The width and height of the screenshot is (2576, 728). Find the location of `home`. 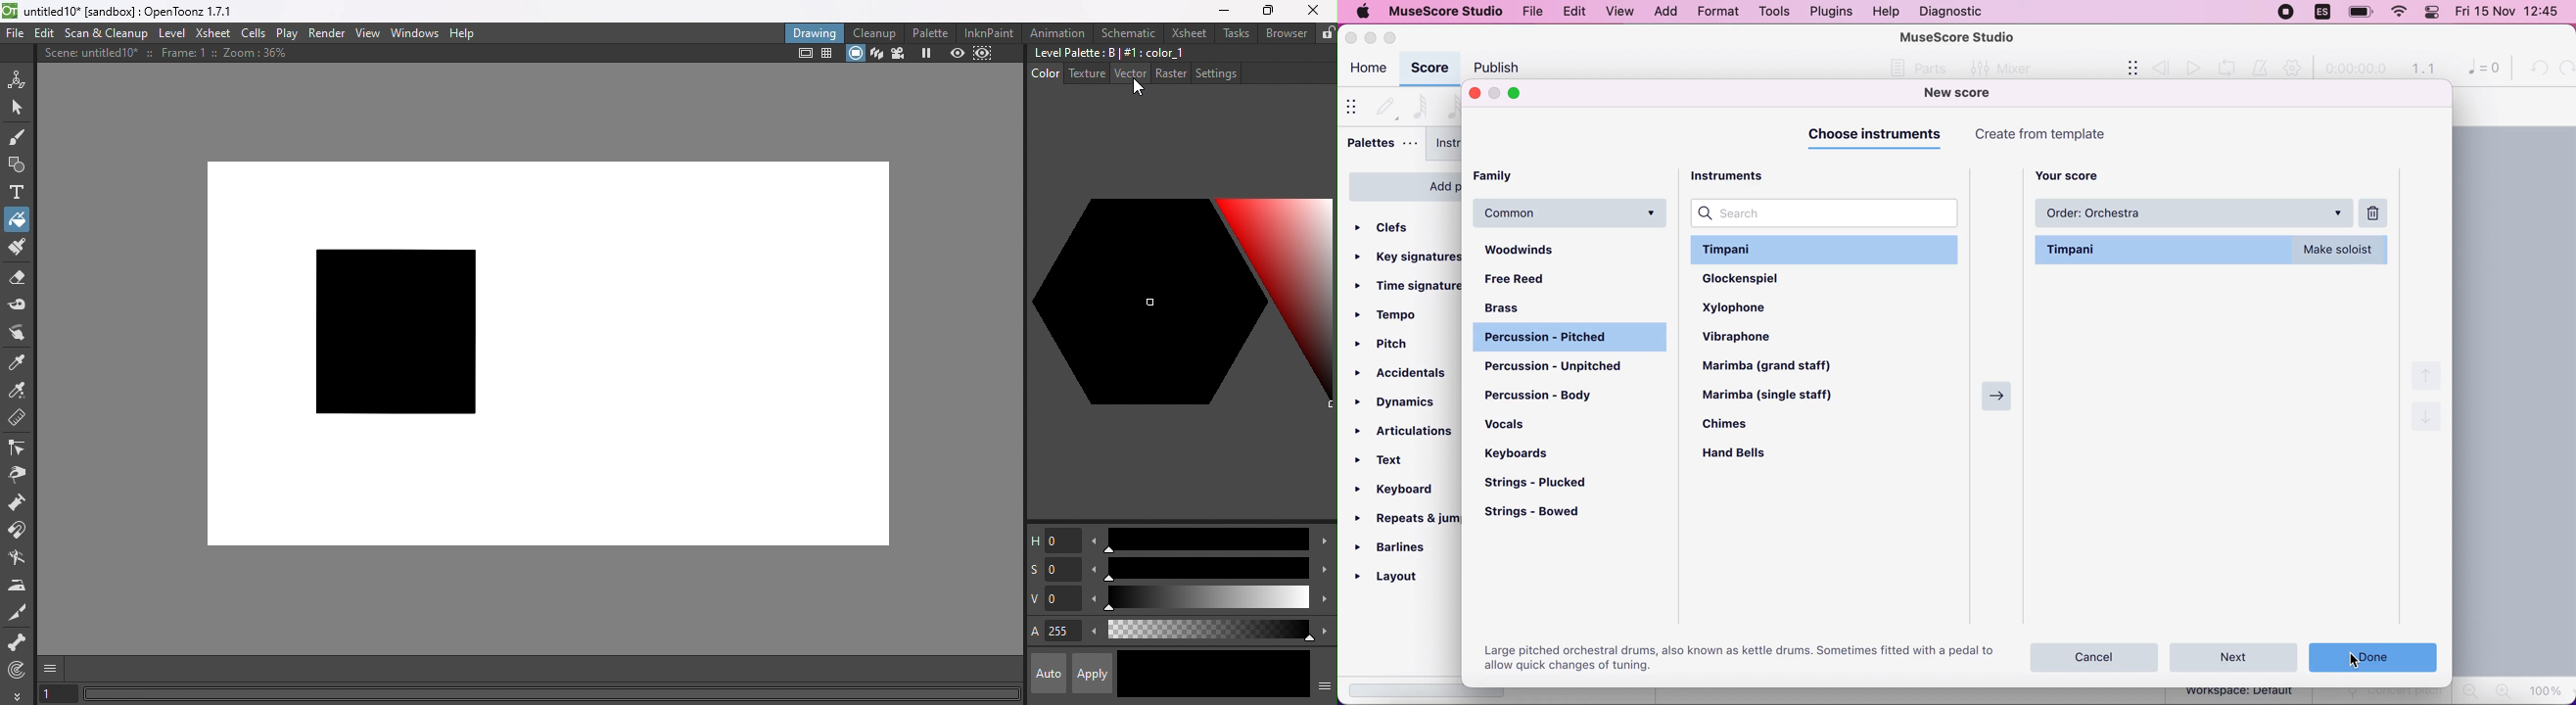

home is located at coordinates (1367, 70).